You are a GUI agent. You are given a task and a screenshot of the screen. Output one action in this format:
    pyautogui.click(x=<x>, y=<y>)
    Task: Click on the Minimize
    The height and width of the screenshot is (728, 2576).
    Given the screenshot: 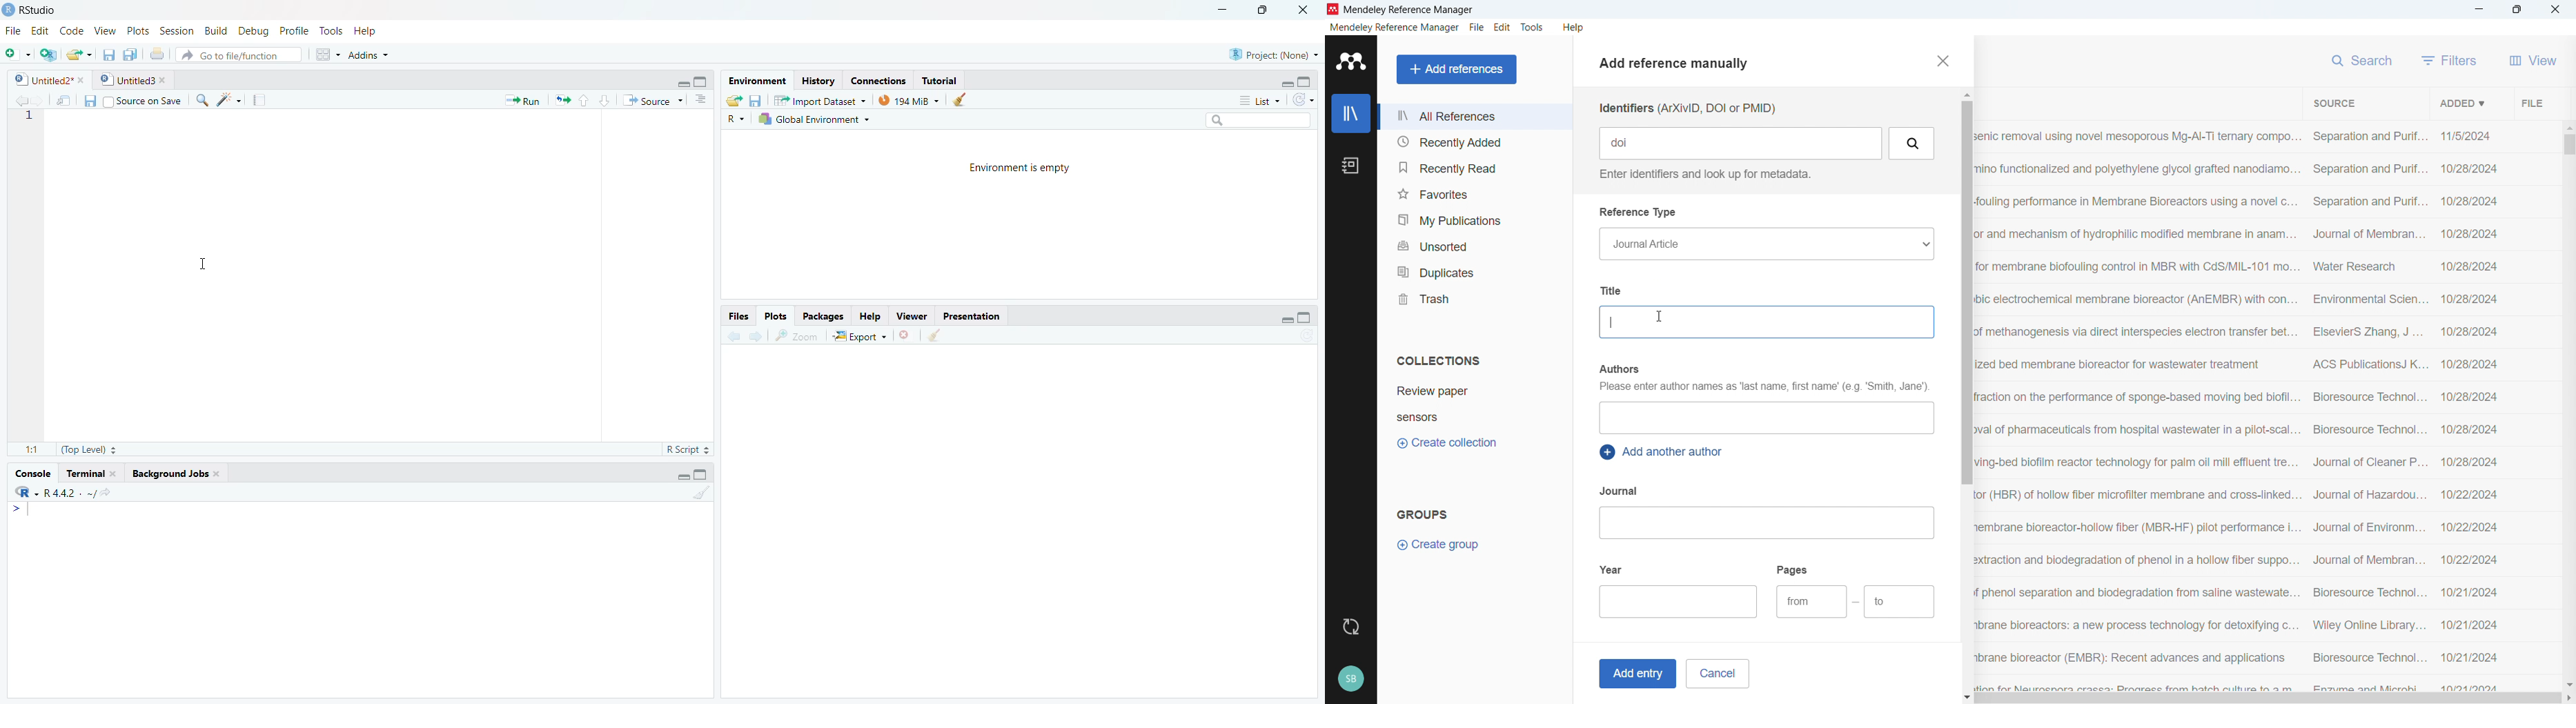 What is the action you would take?
    pyautogui.click(x=1286, y=321)
    